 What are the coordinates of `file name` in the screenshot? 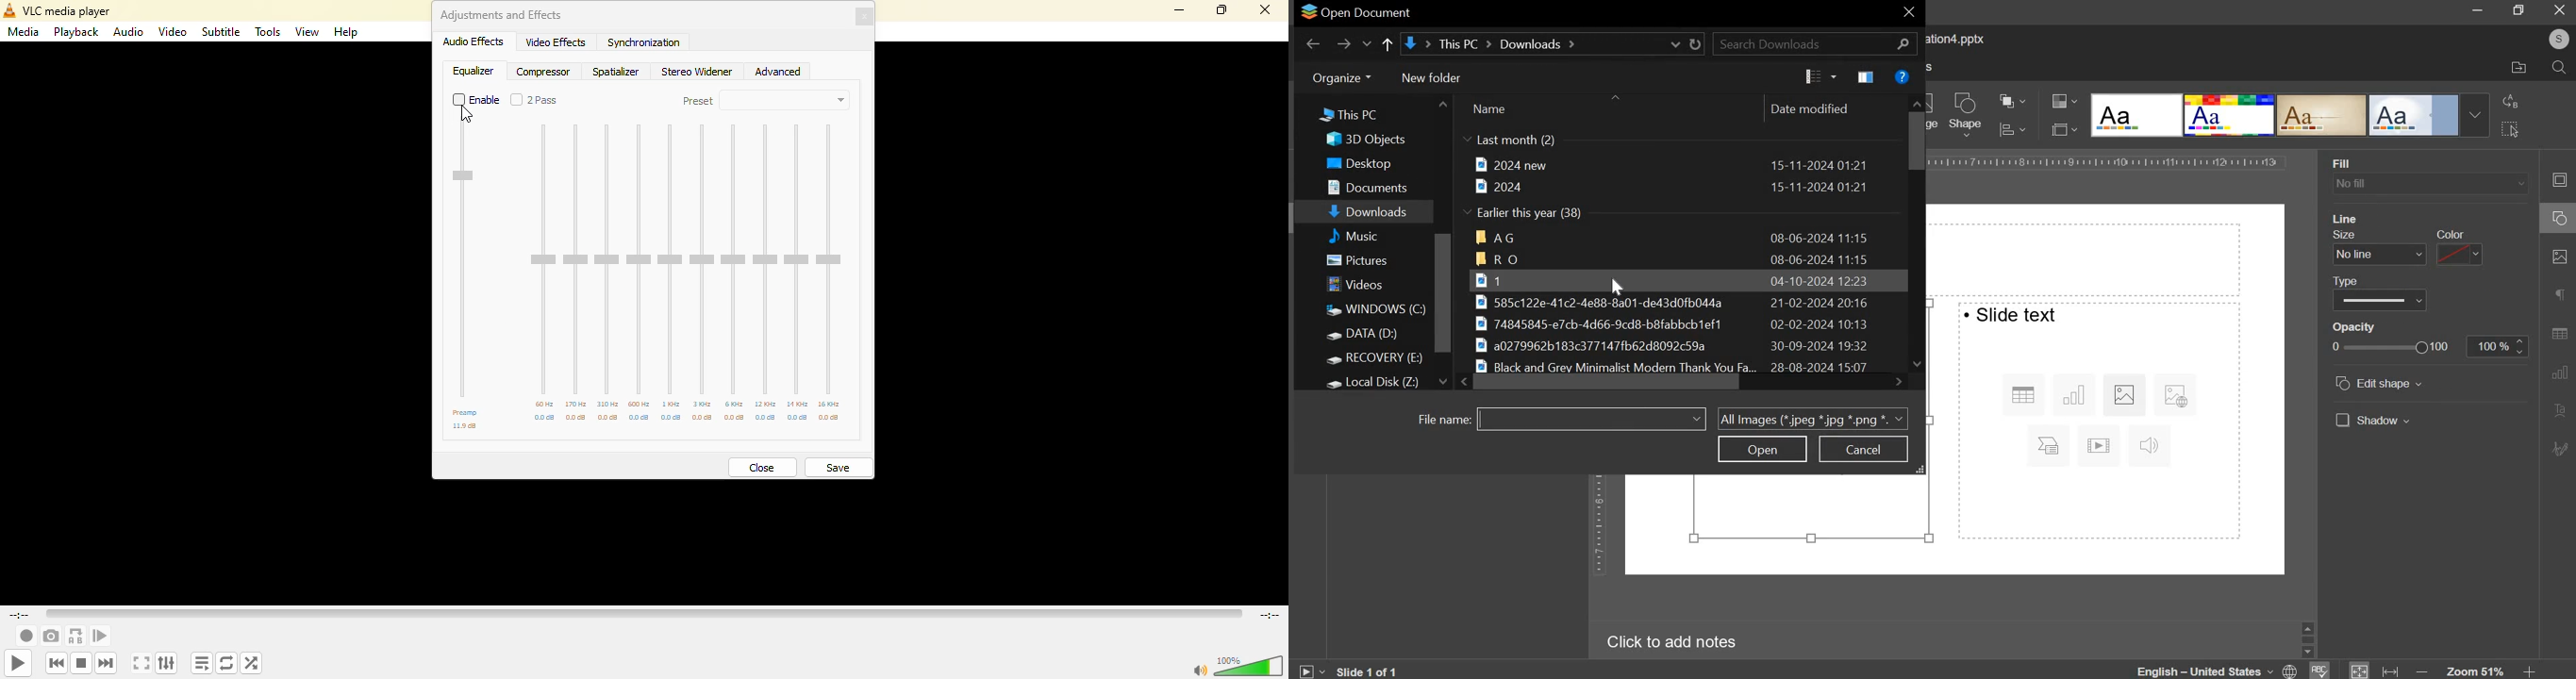 It's located at (1439, 420).